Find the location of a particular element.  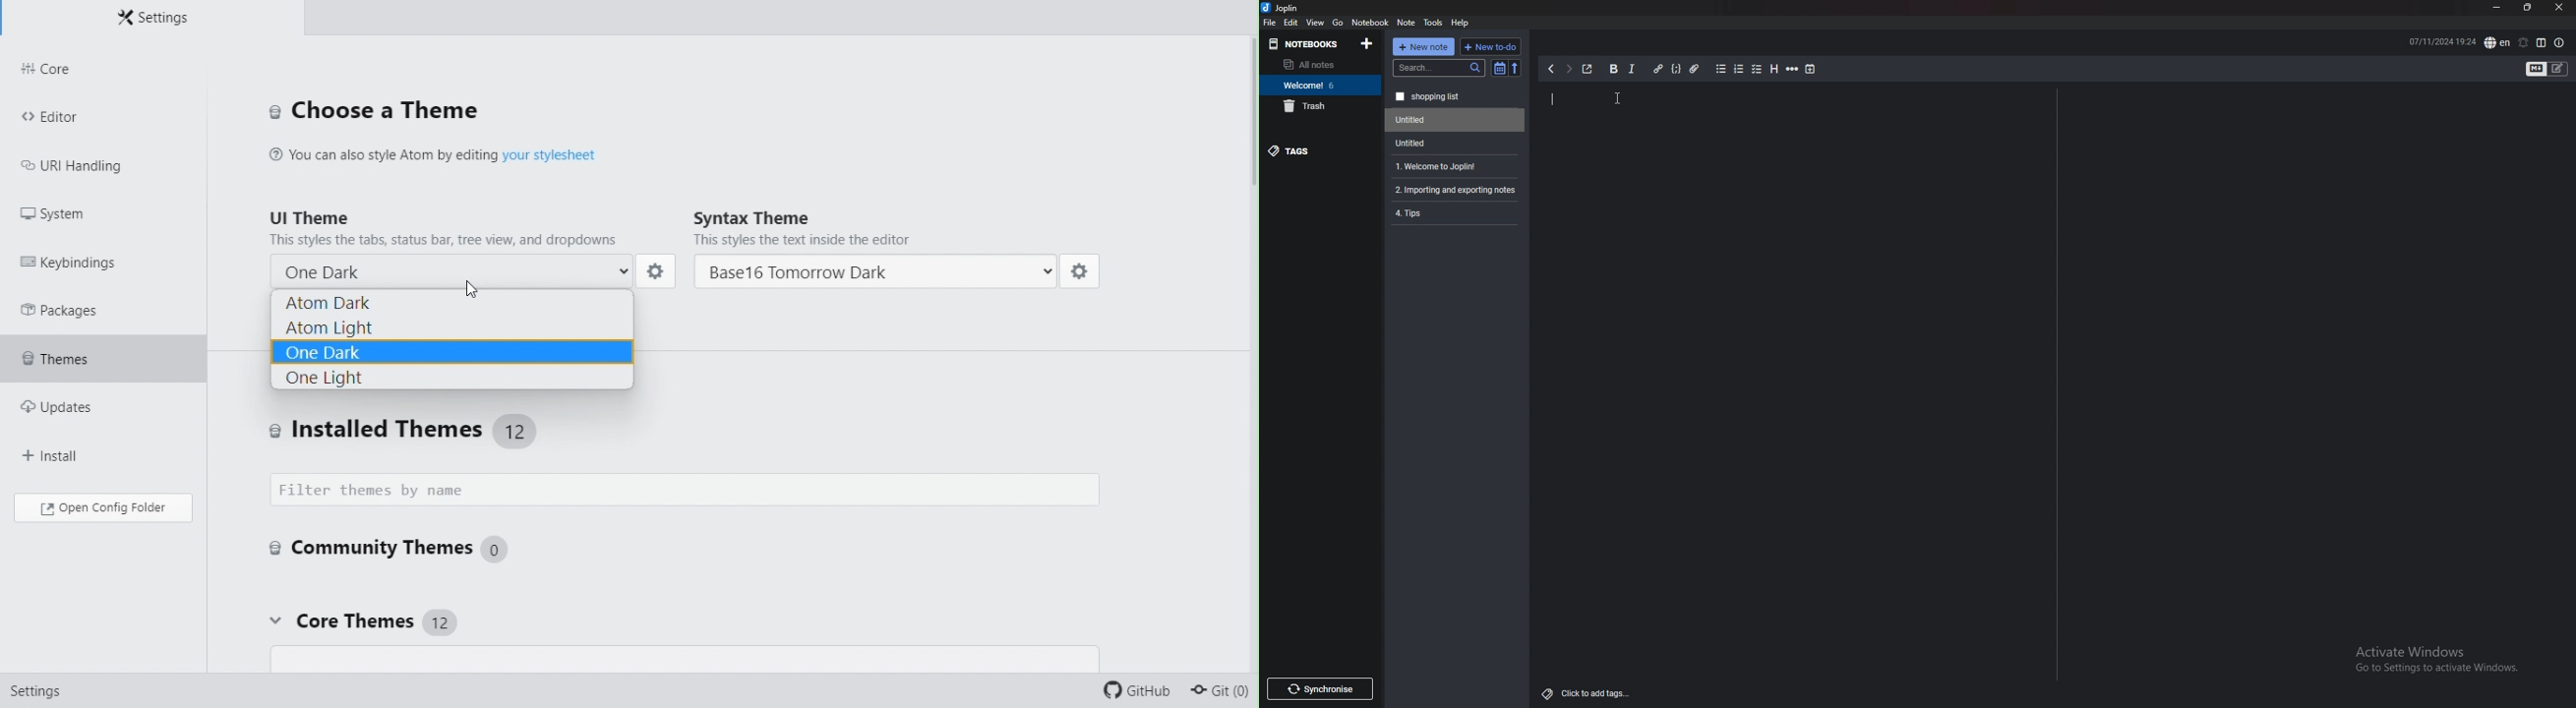

spell check is located at coordinates (2498, 43).